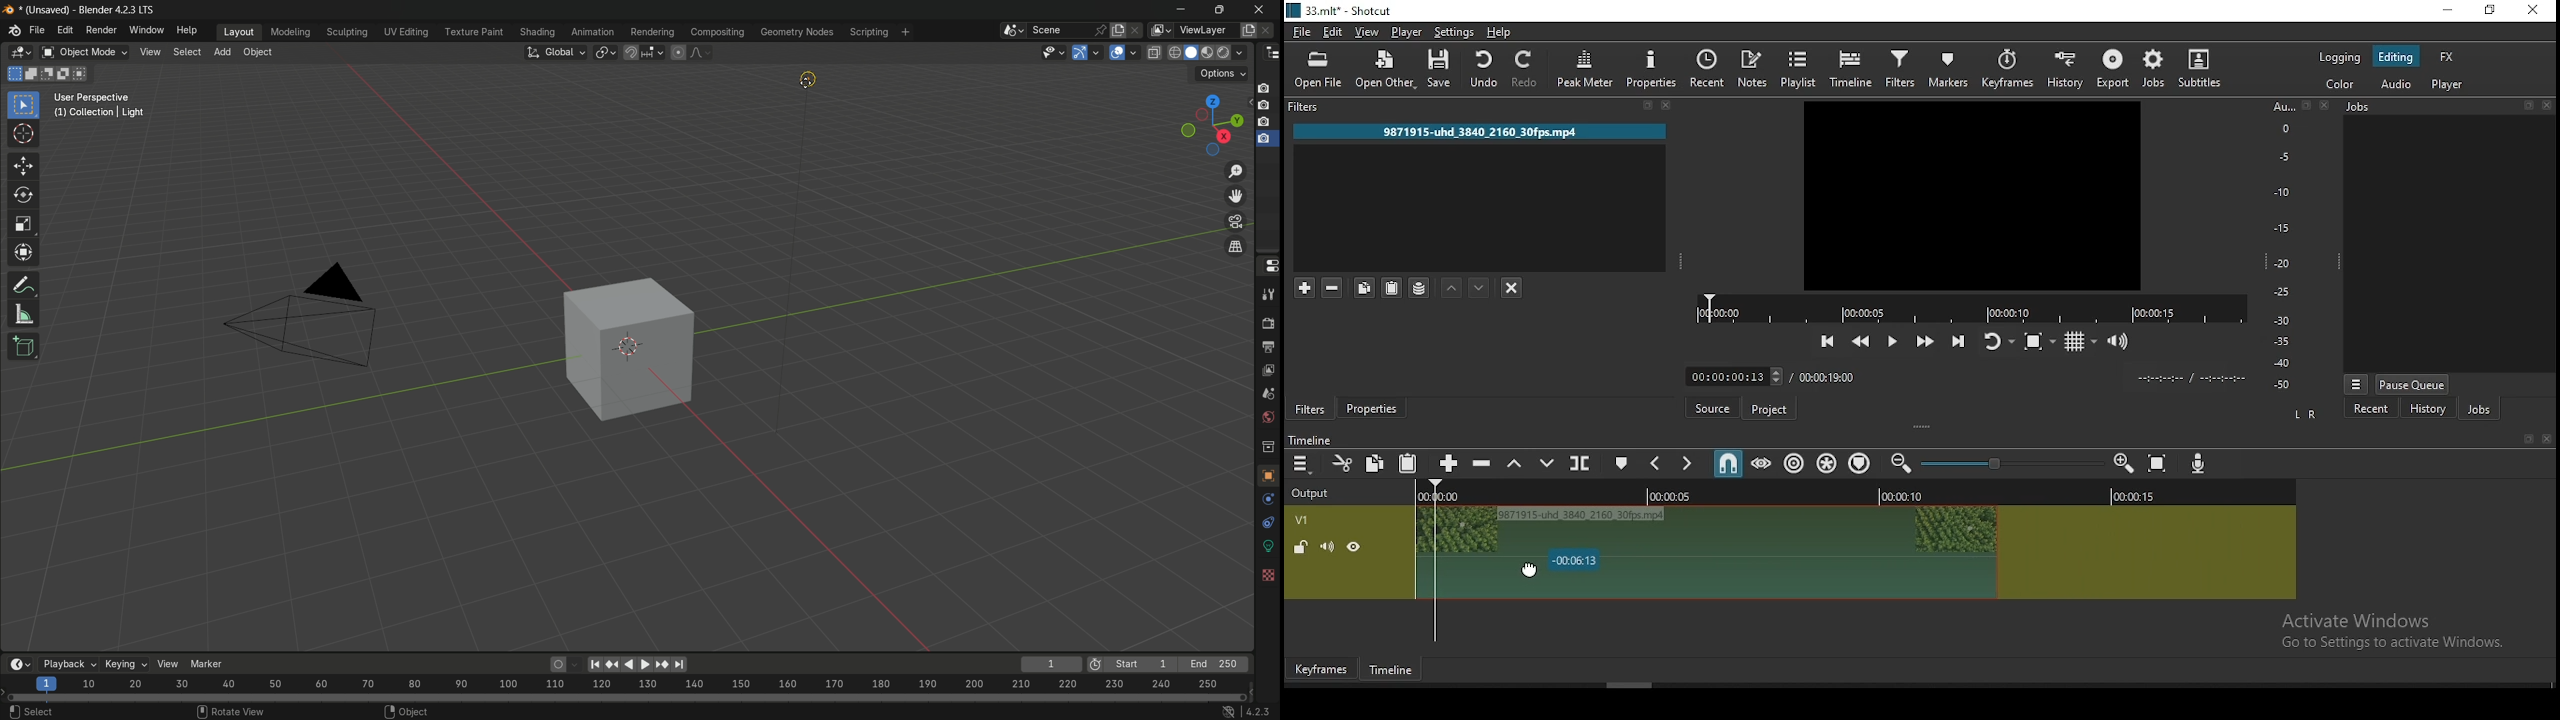 Image resolution: width=2576 pixels, height=728 pixels. Describe the element at coordinates (870, 33) in the screenshot. I see `scripting menu` at that location.